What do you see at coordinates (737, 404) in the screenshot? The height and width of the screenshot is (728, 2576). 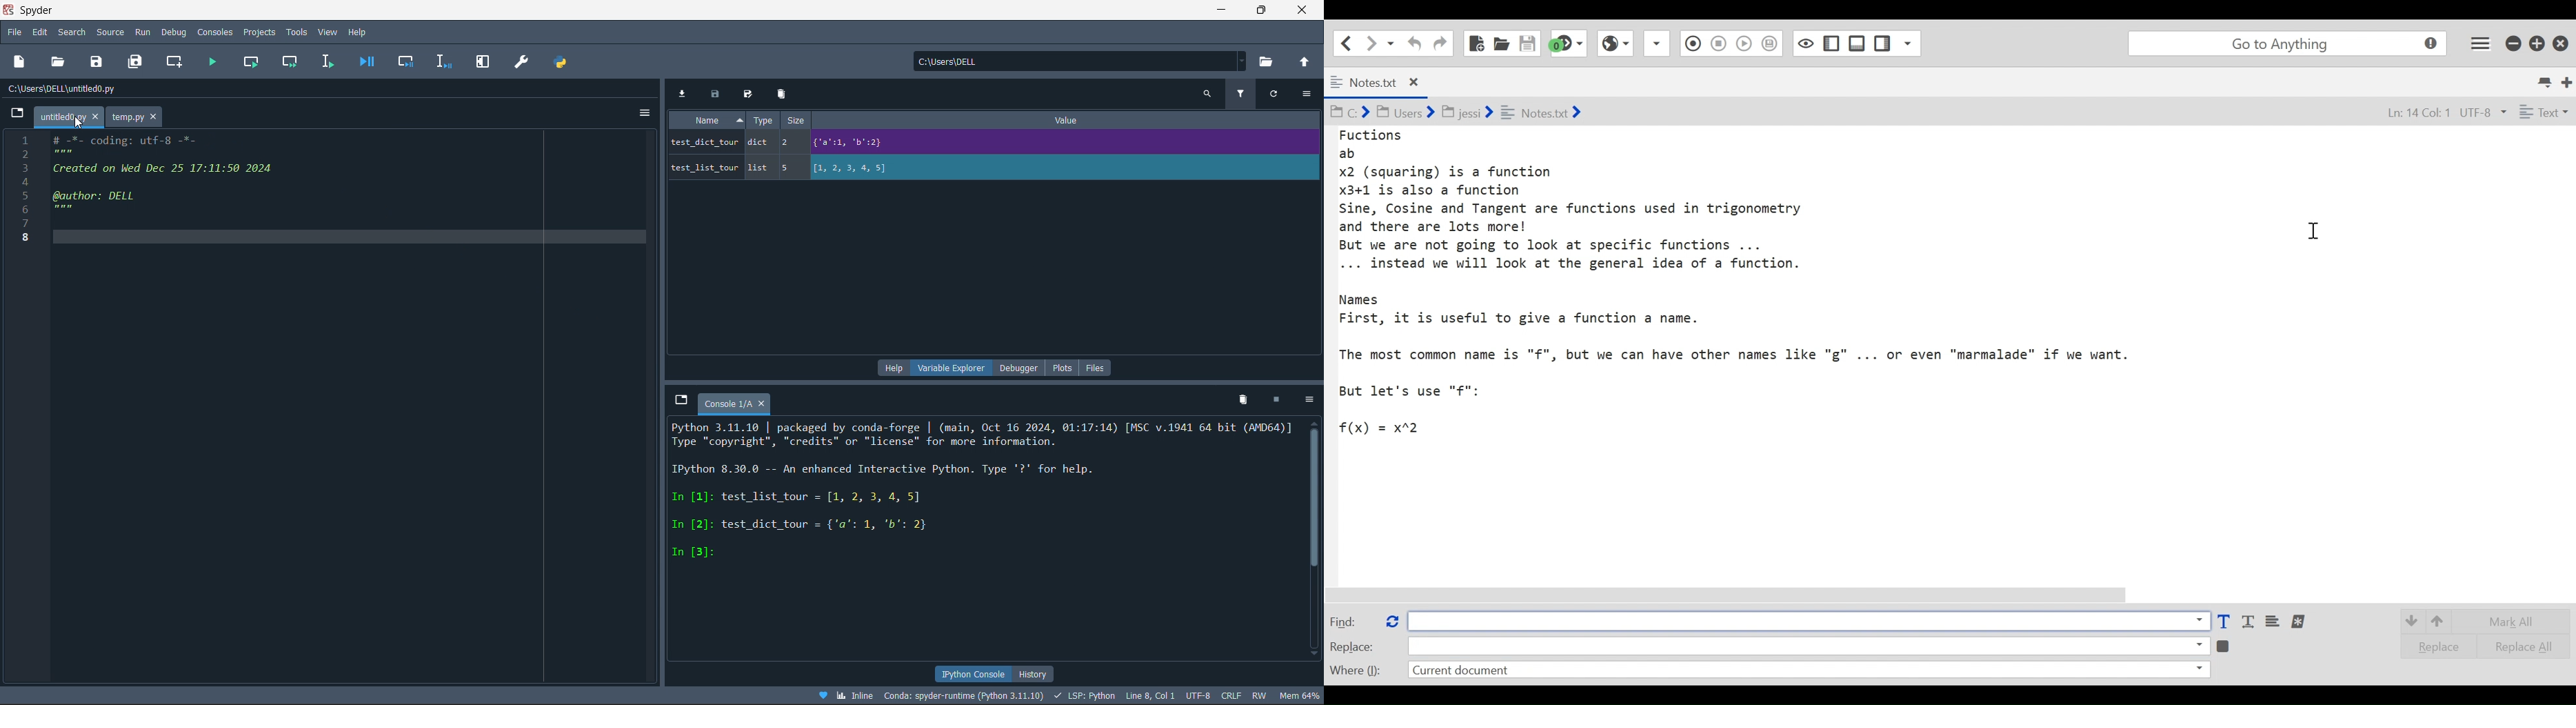 I see `Console 1/A X` at bounding box center [737, 404].